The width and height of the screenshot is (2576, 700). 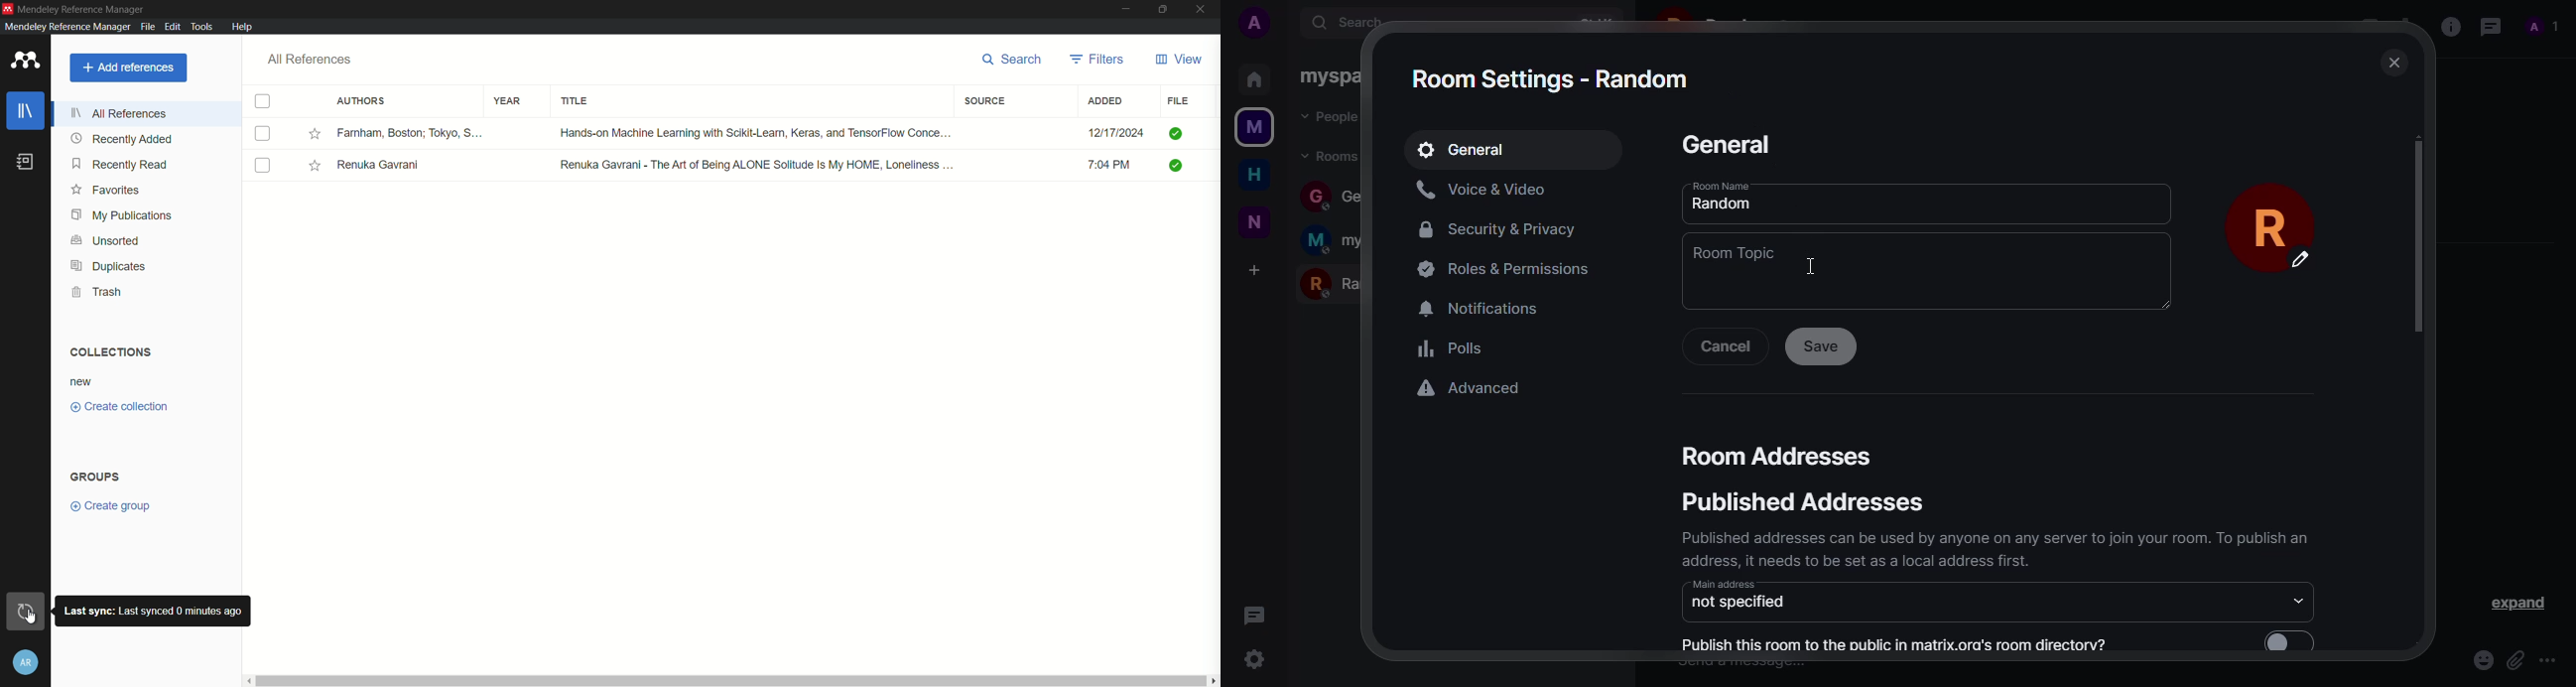 I want to click on all references, so click(x=118, y=113).